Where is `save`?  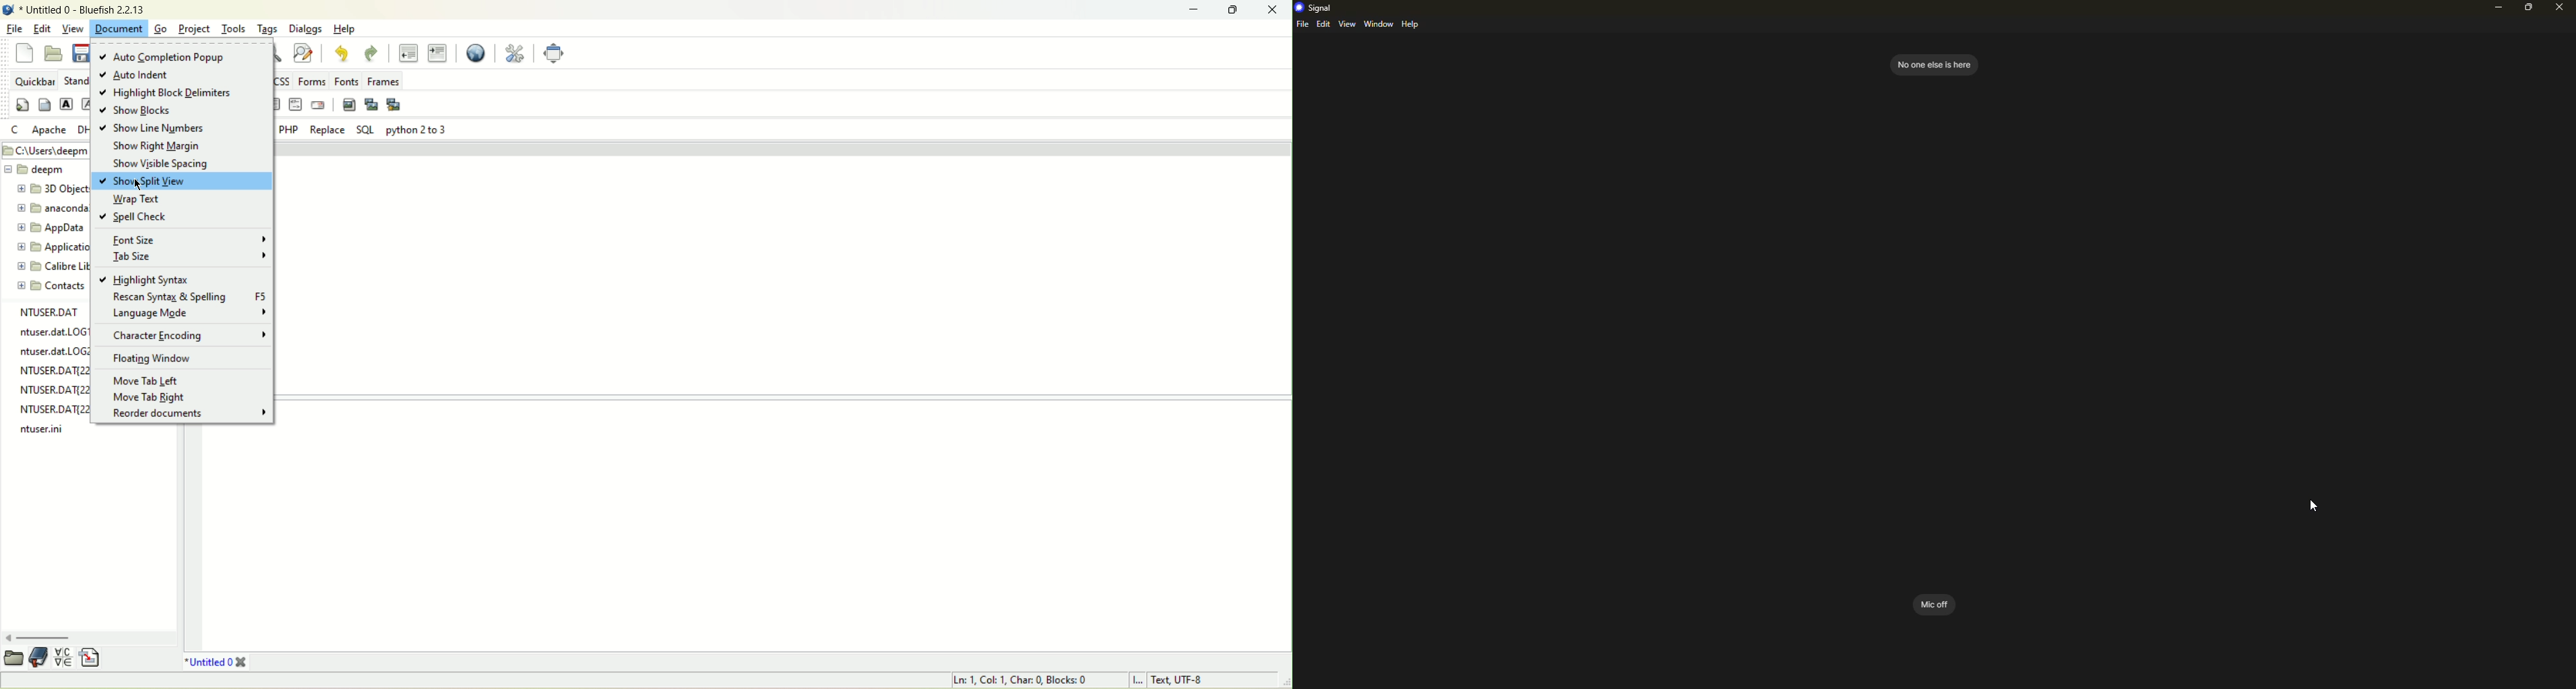 save is located at coordinates (83, 54).